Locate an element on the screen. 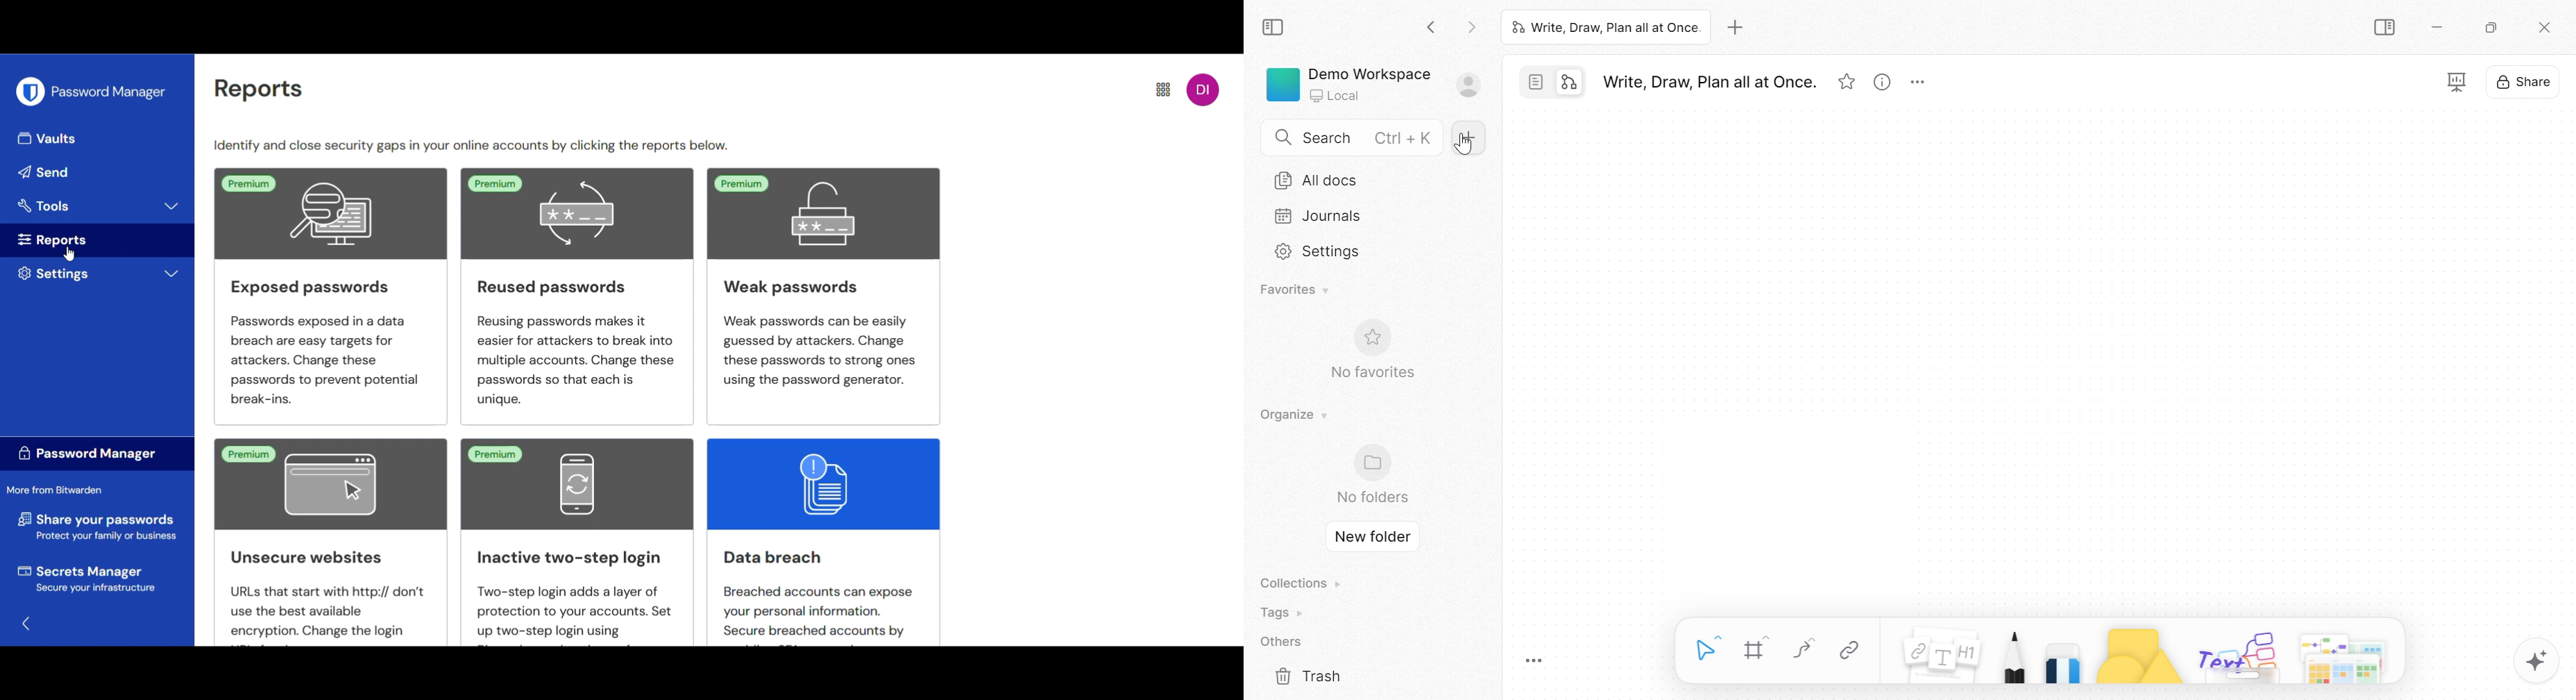 This screenshot has width=2576, height=700. Share is located at coordinates (2525, 83).